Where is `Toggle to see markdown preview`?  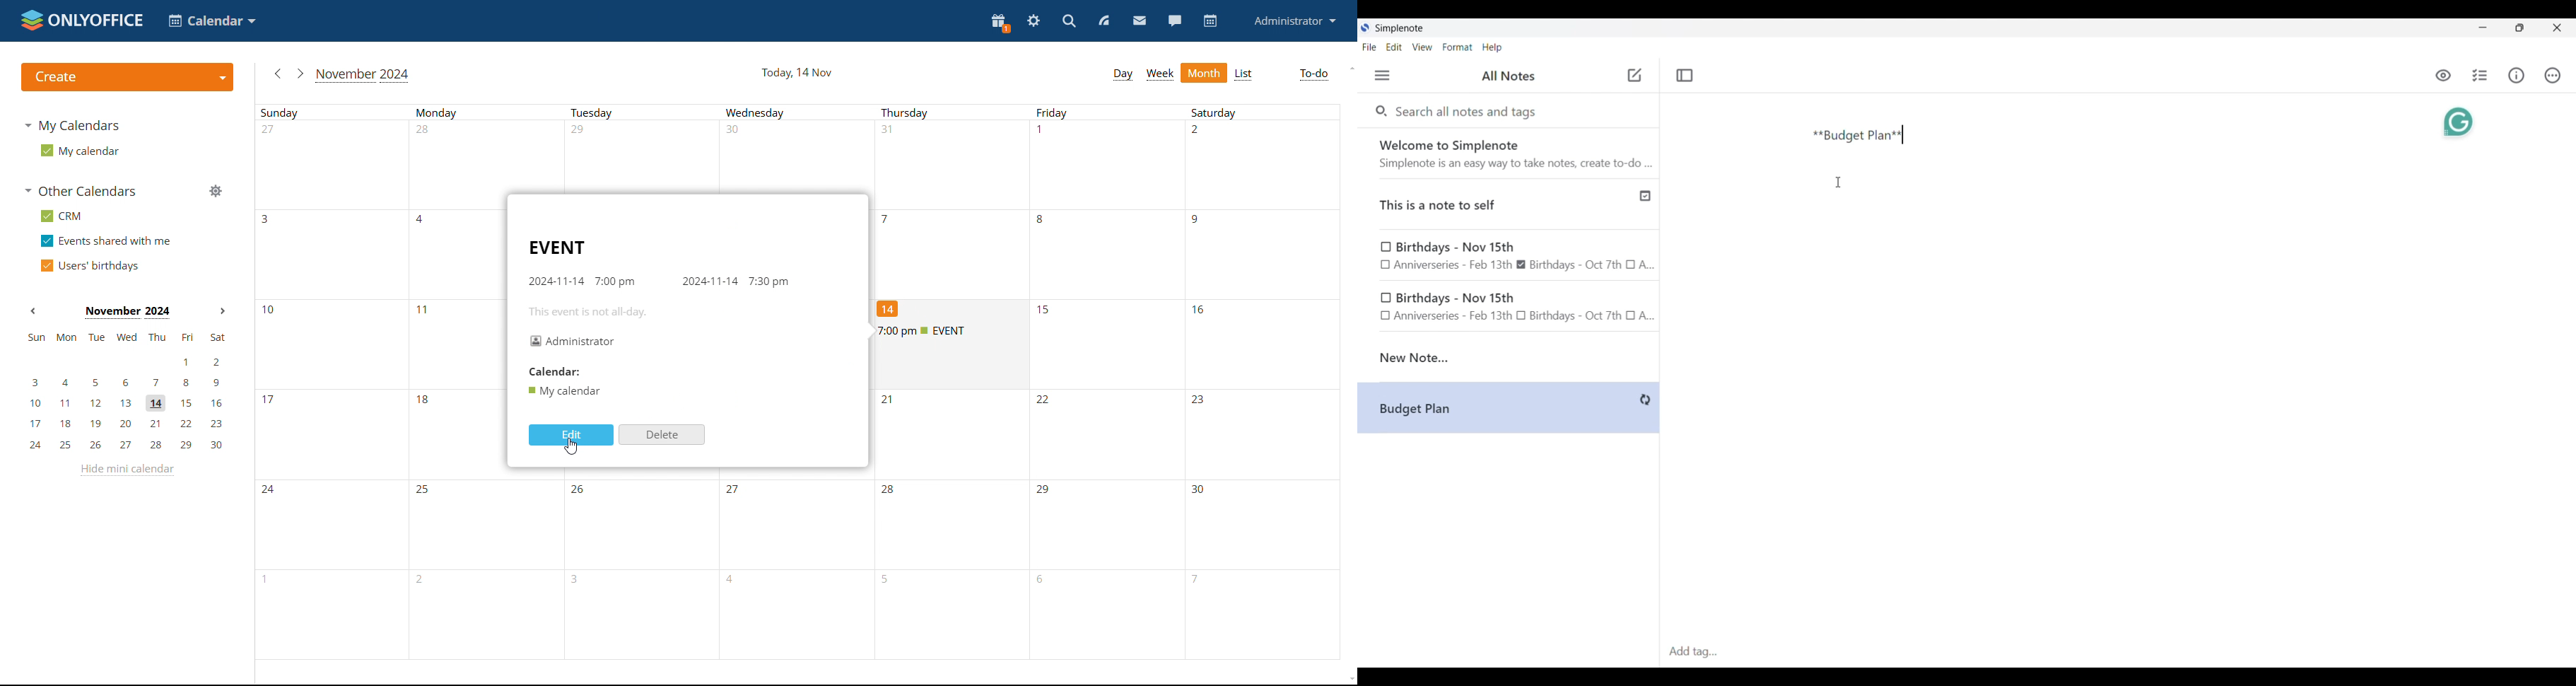 Toggle to see markdown preview is located at coordinates (2444, 76).